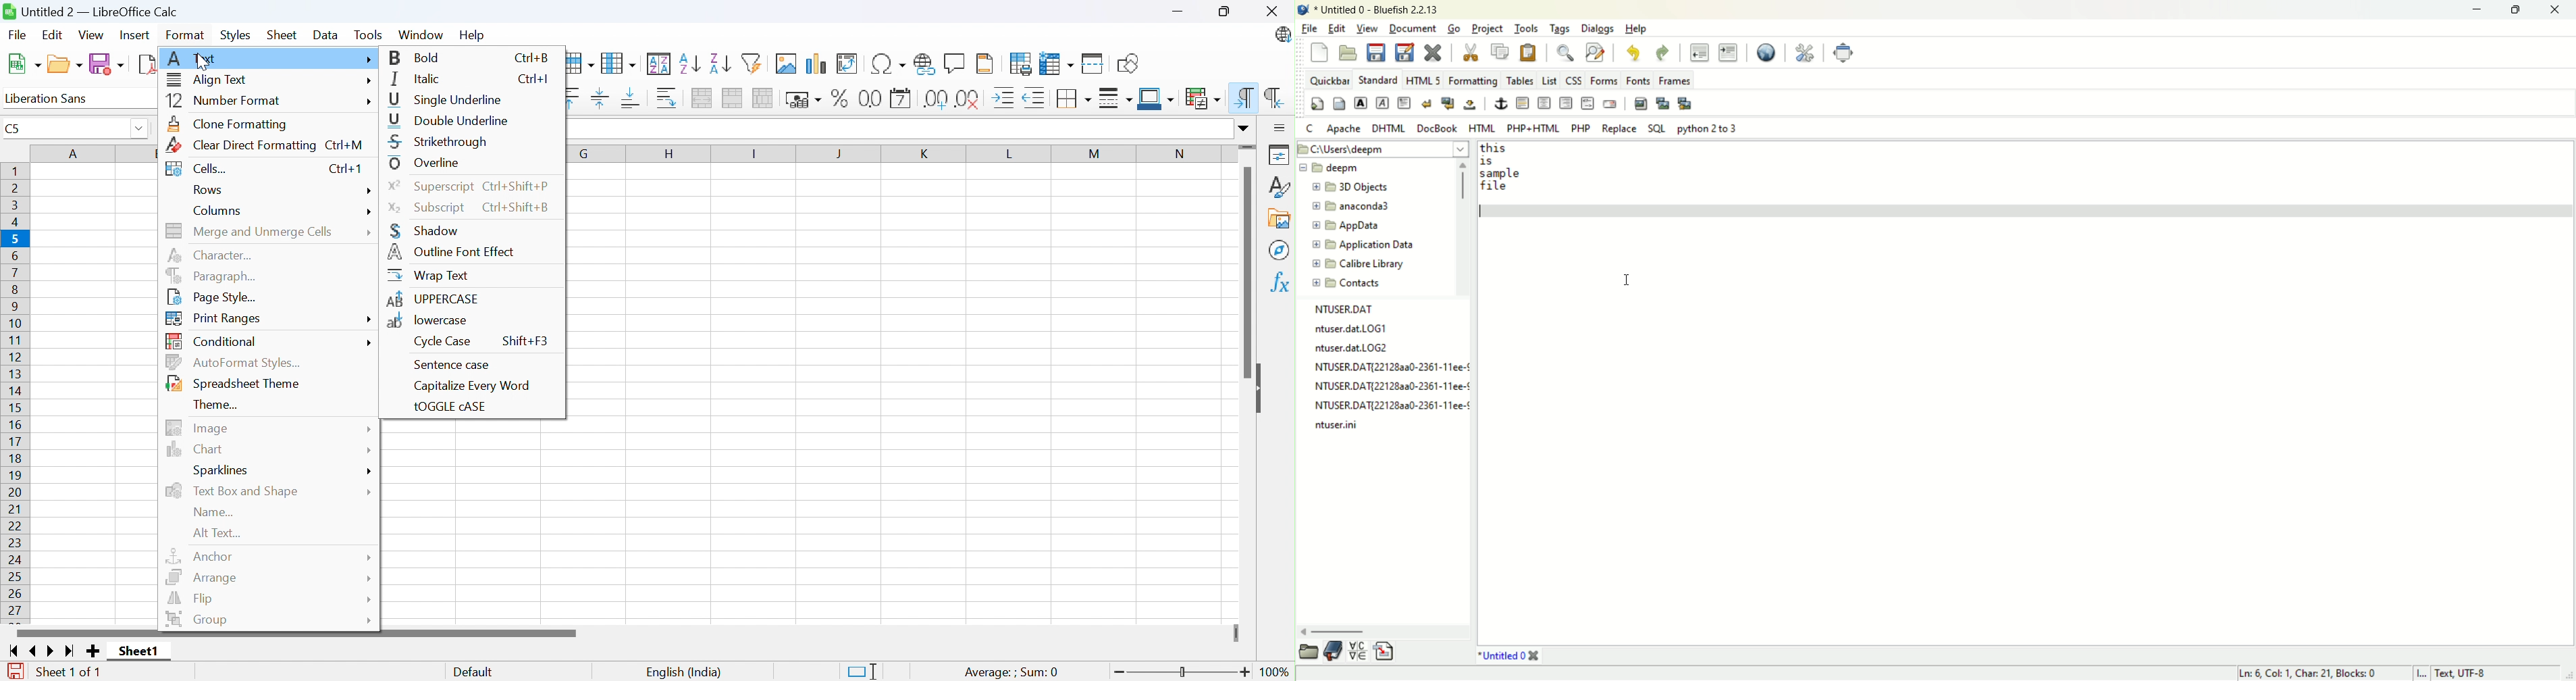 The image size is (2576, 700). What do you see at coordinates (81, 99) in the screenshot?
I see `Font name` at bounding box center [81, 99].